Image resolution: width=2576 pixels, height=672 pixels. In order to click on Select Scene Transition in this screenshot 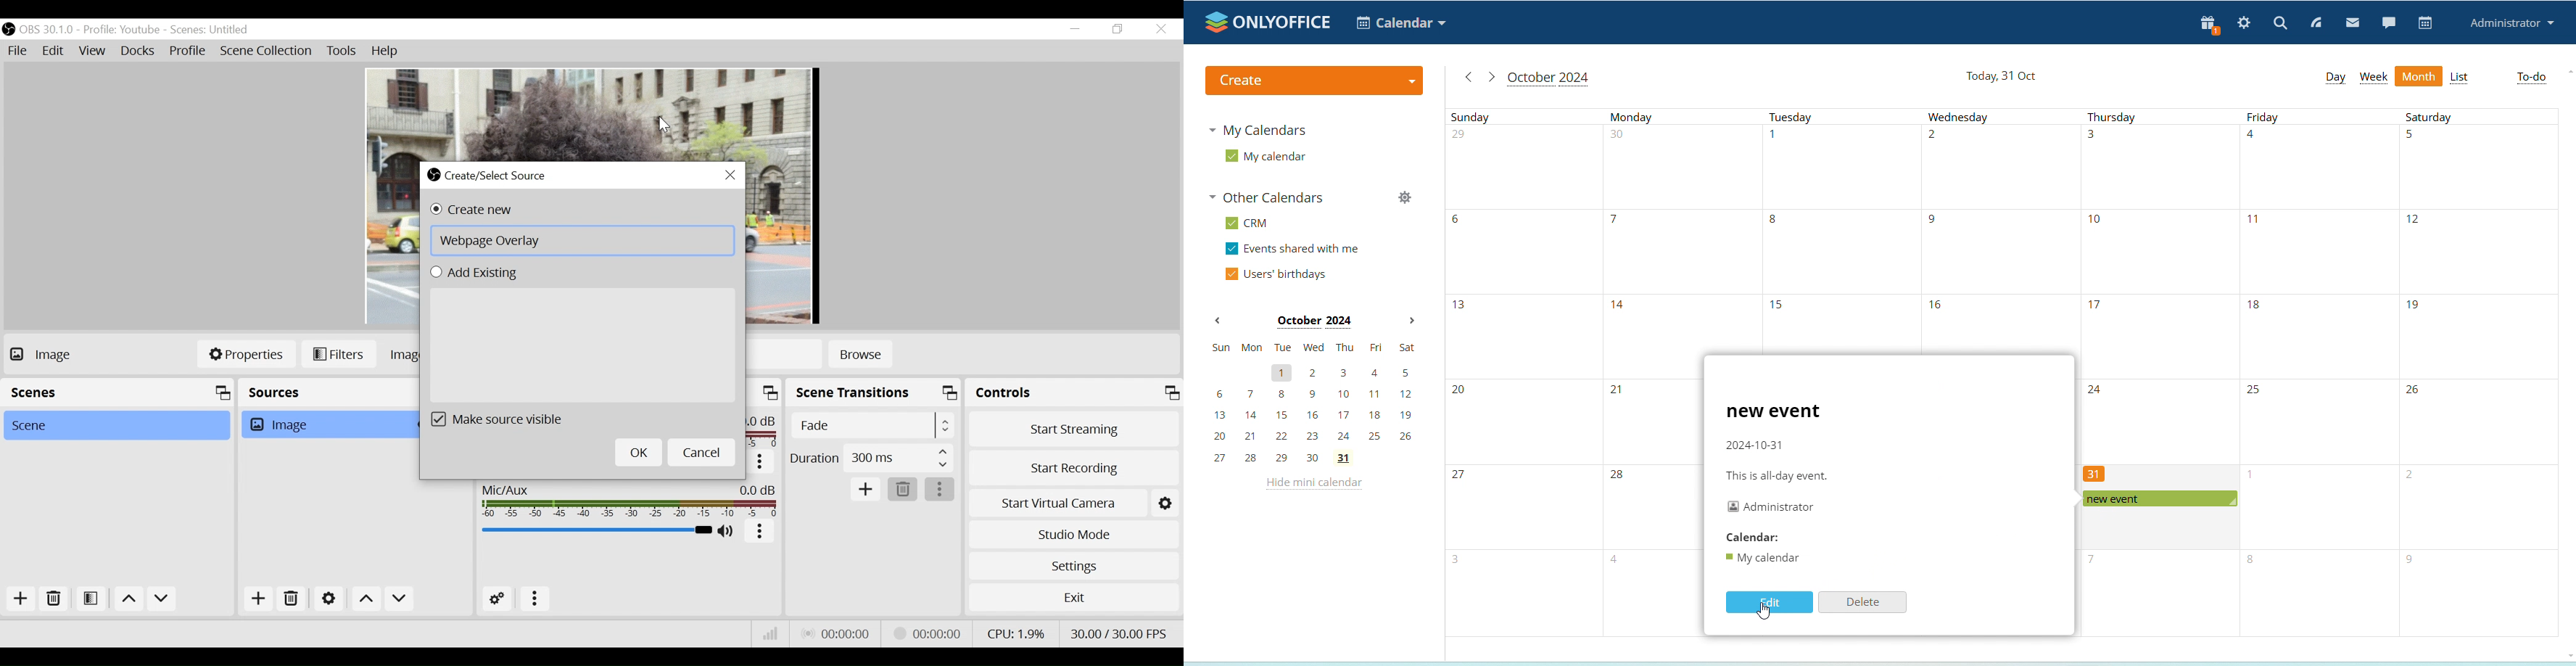, I will do `click(872, 424)`.